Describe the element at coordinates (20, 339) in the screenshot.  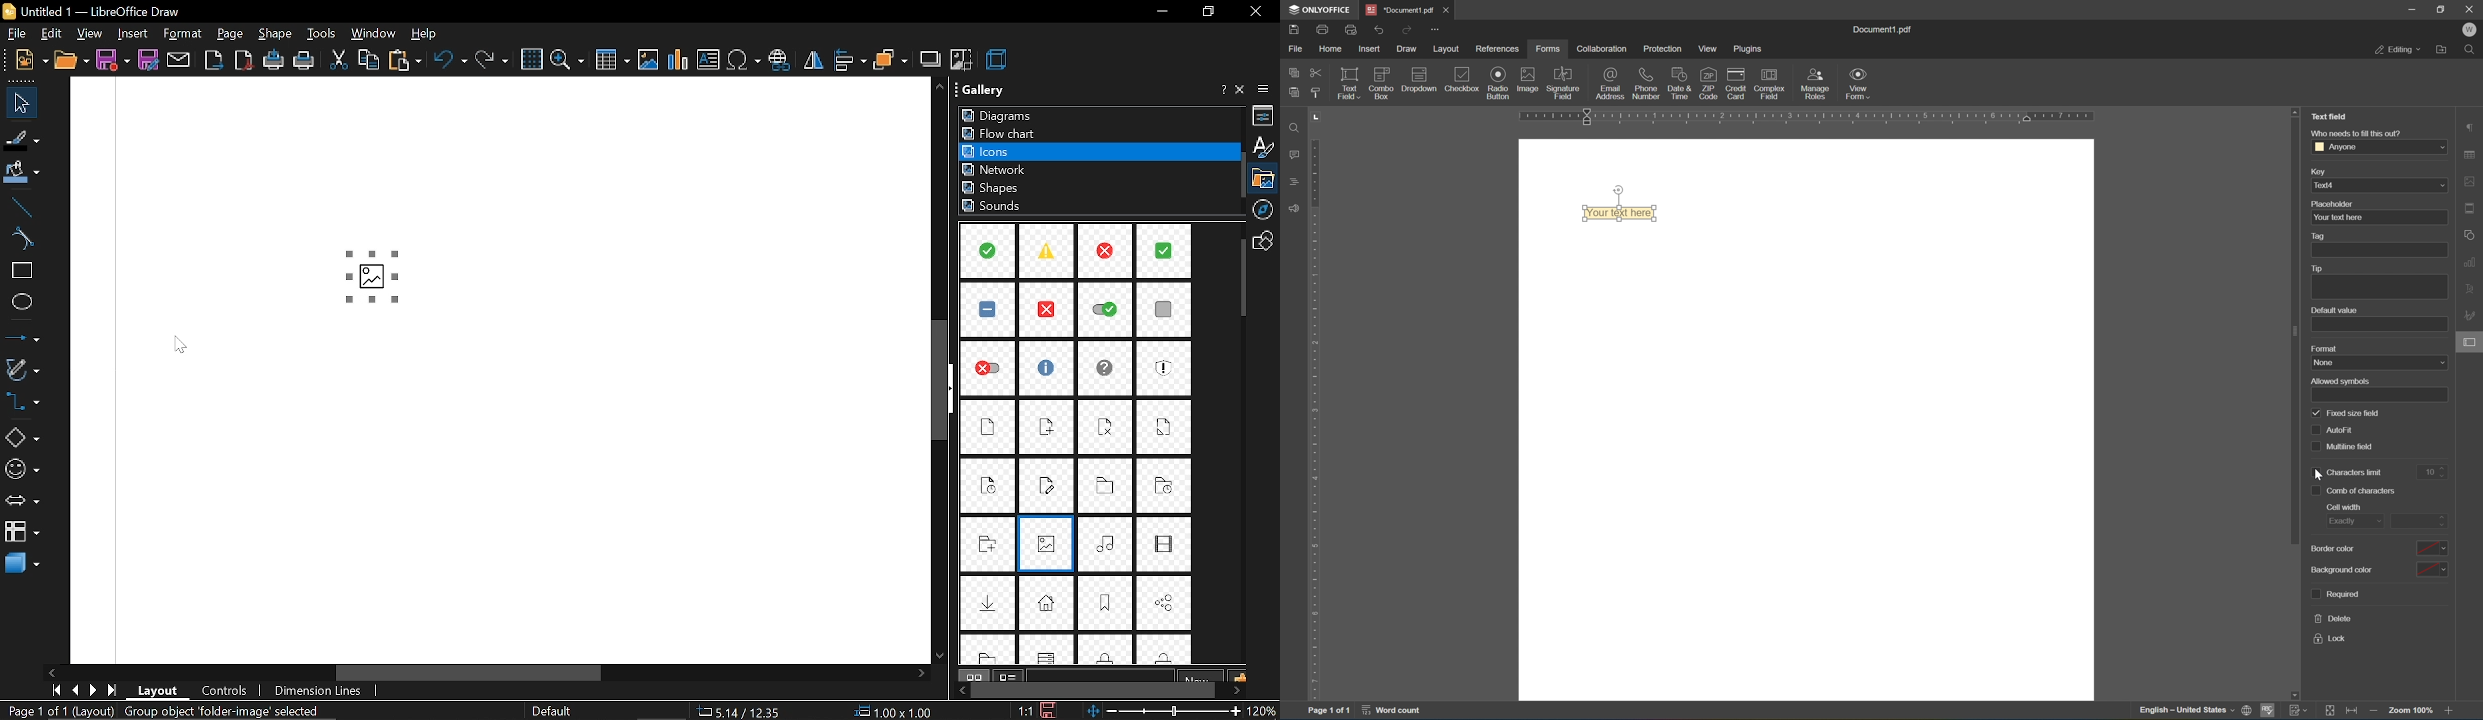
I see `lines and arrow` at that location.